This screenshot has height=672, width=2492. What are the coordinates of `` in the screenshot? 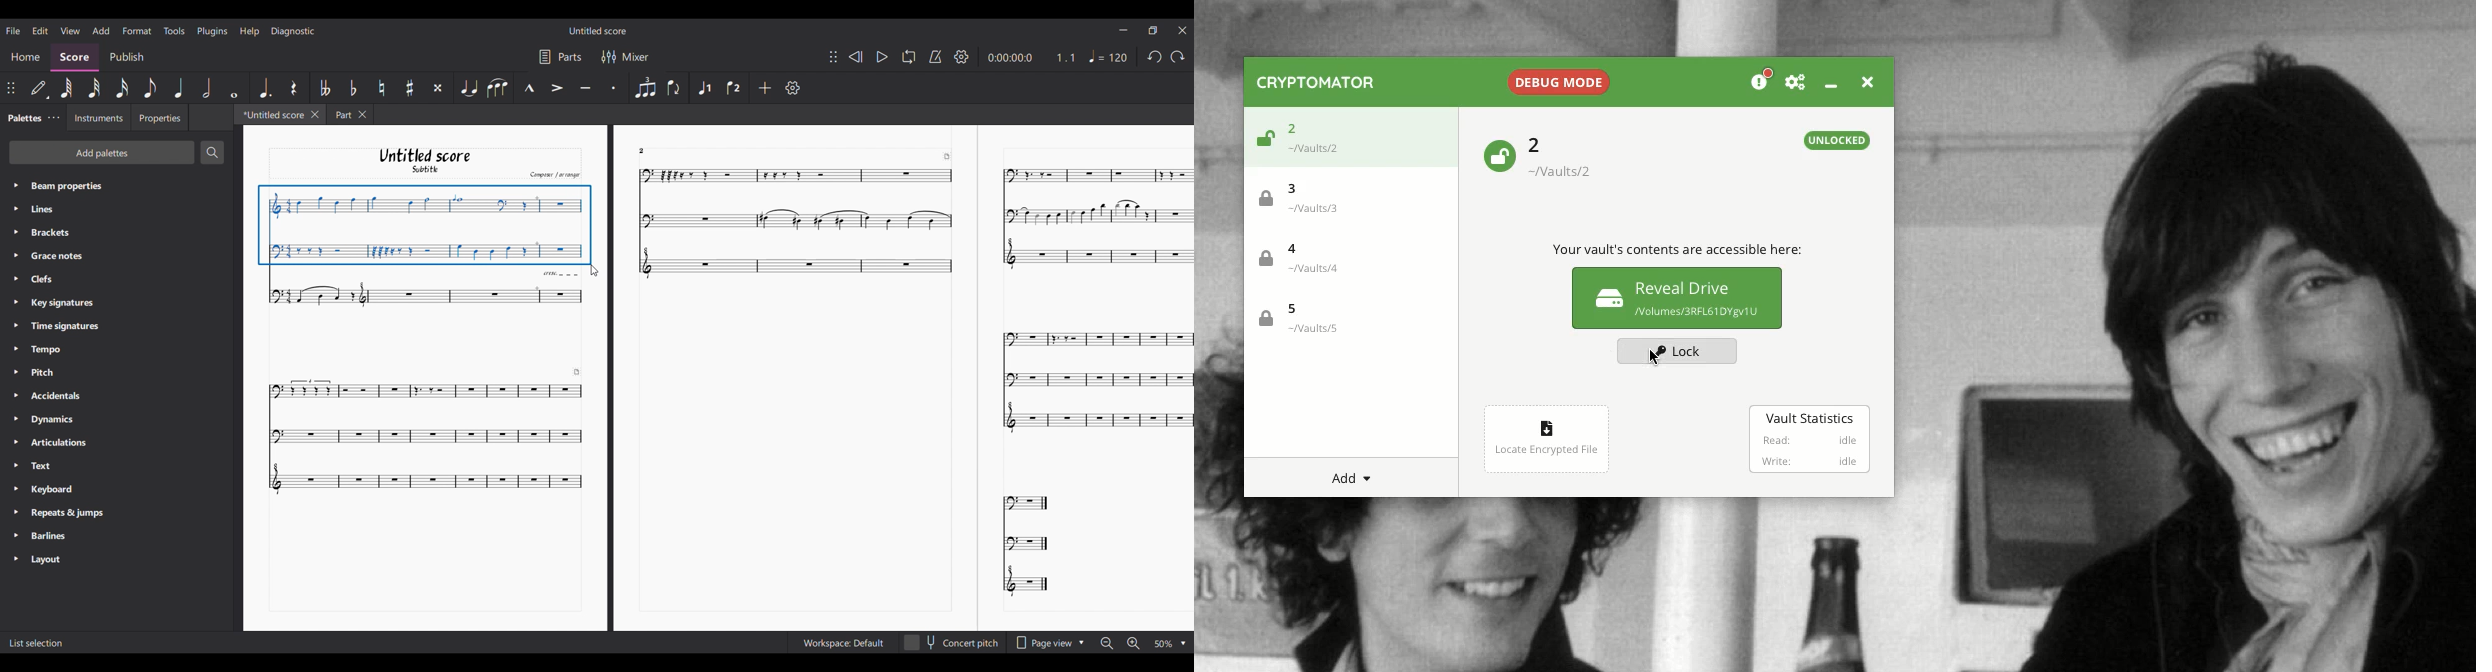 It's located at (17, 515).